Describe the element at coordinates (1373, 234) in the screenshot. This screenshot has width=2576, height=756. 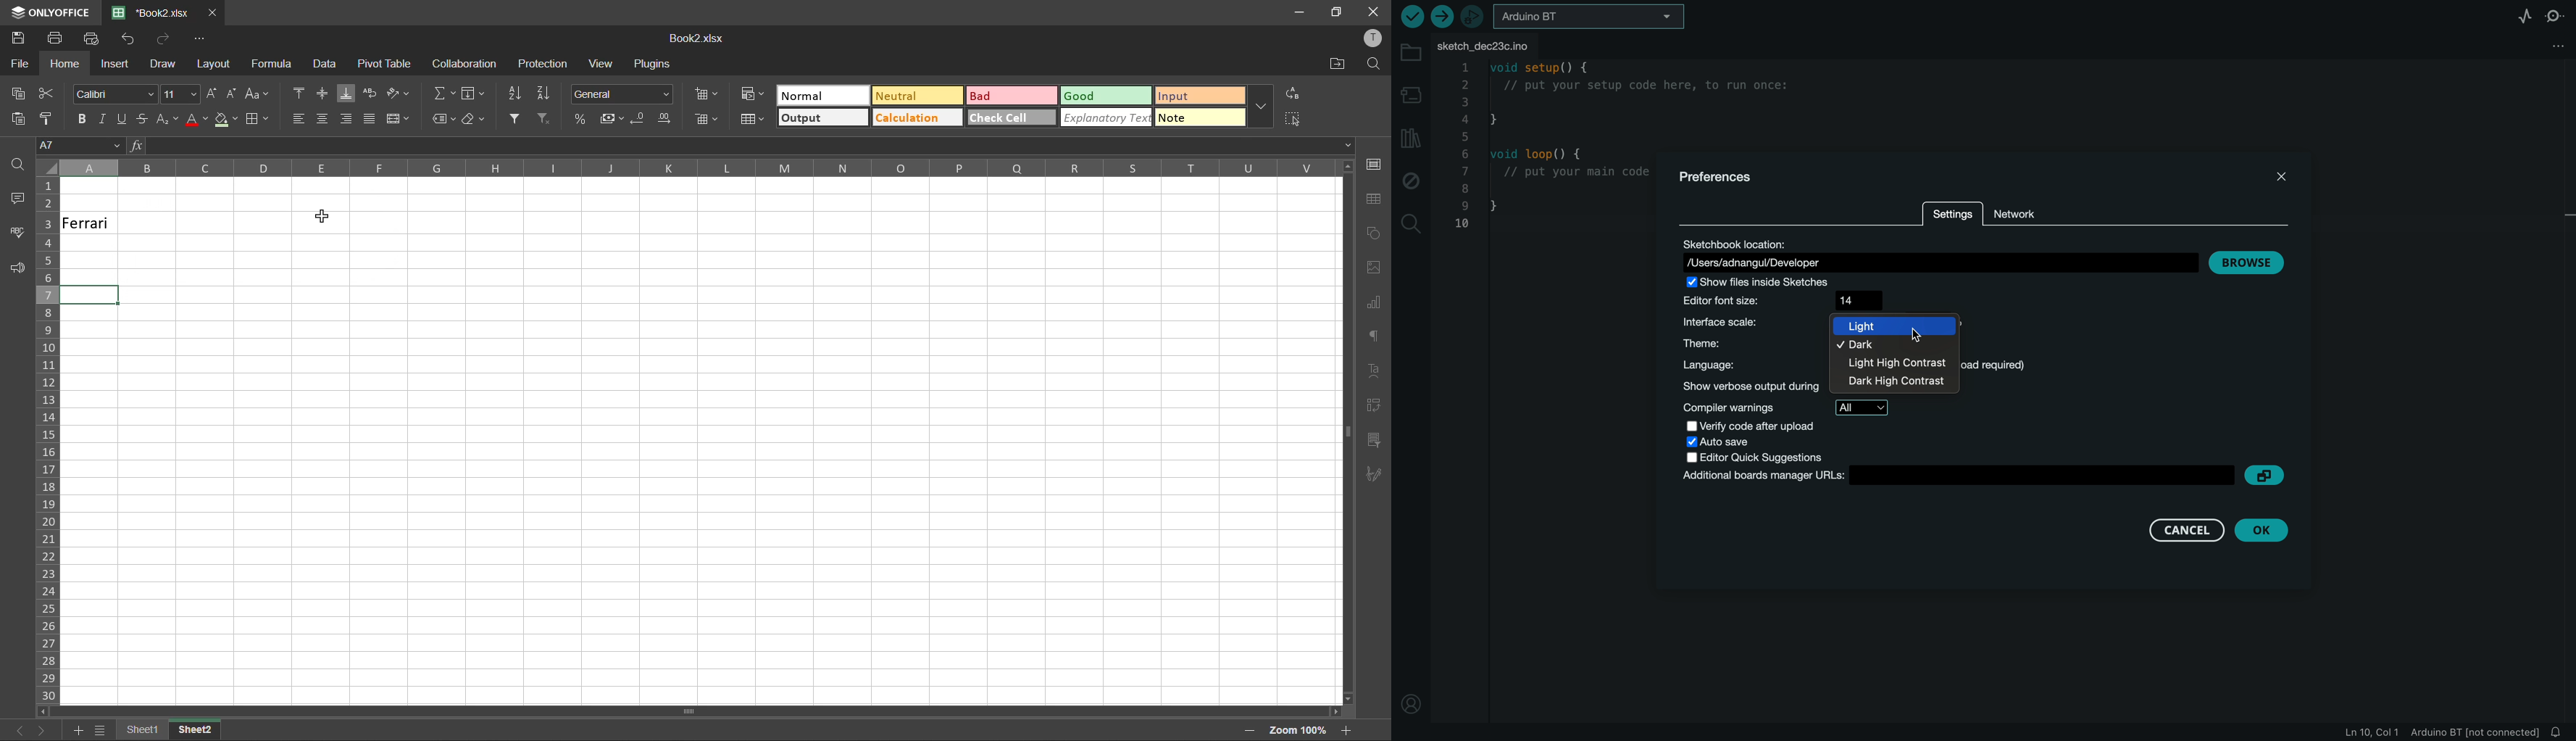
I see `shapes` at that location.